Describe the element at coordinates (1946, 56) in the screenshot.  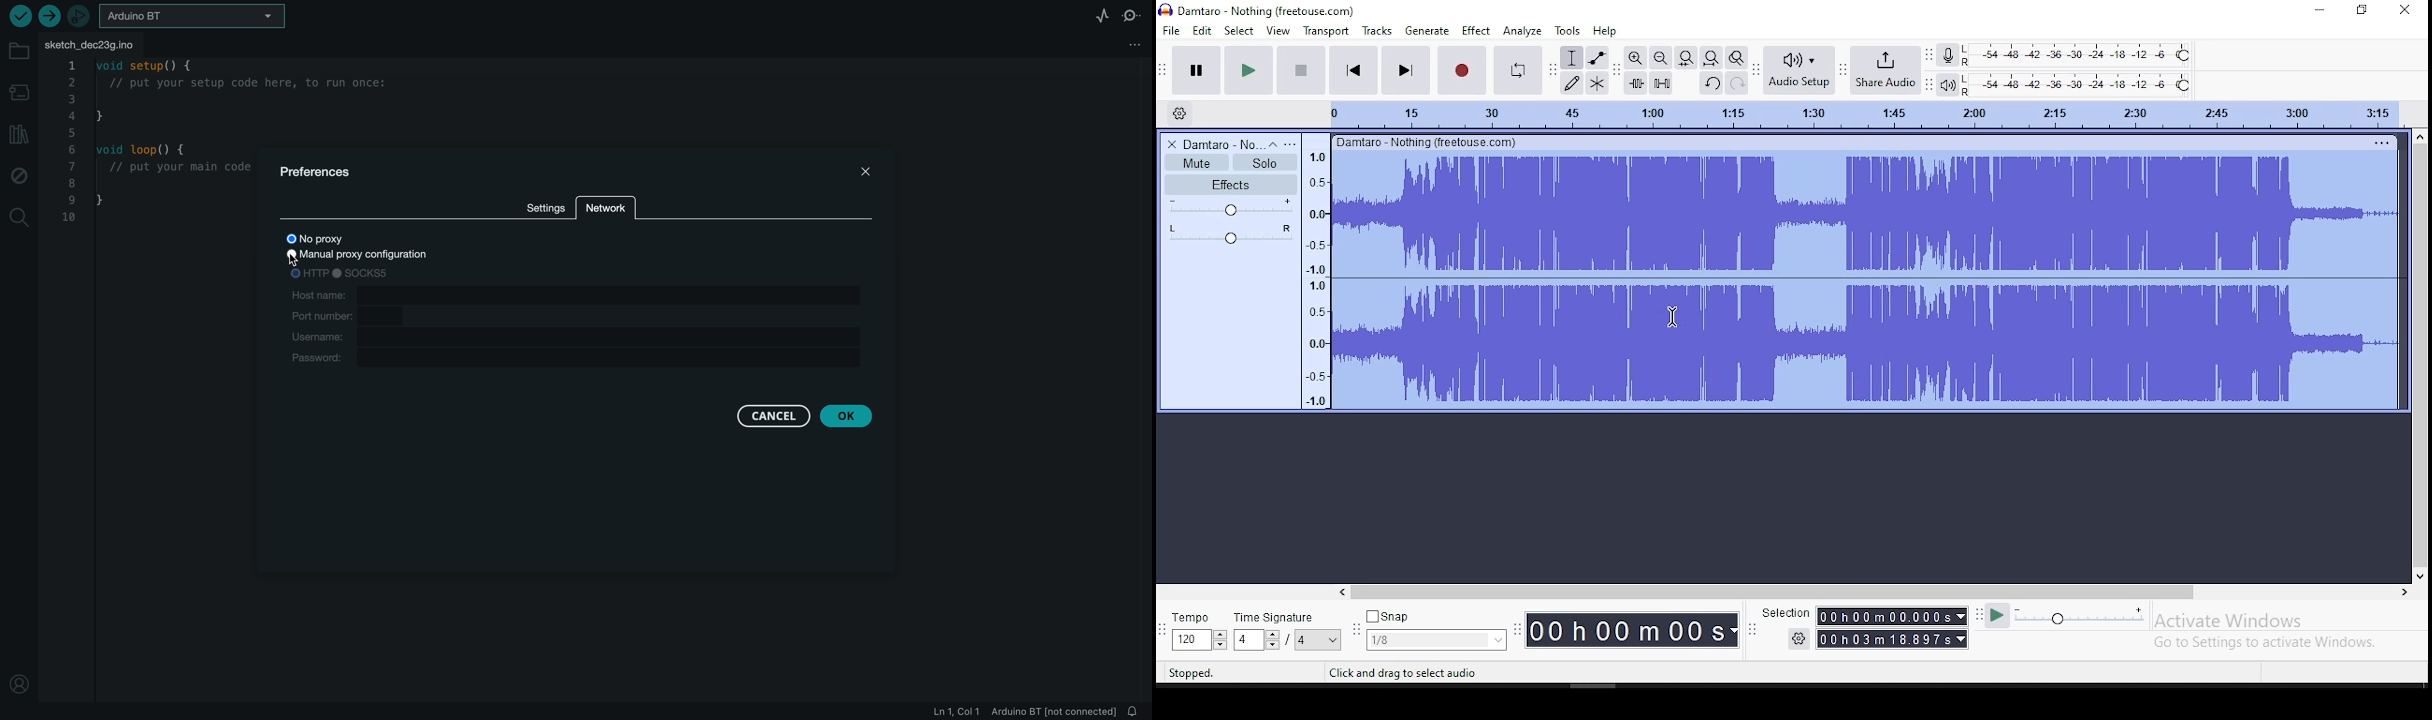
I see `record meter` at that location.